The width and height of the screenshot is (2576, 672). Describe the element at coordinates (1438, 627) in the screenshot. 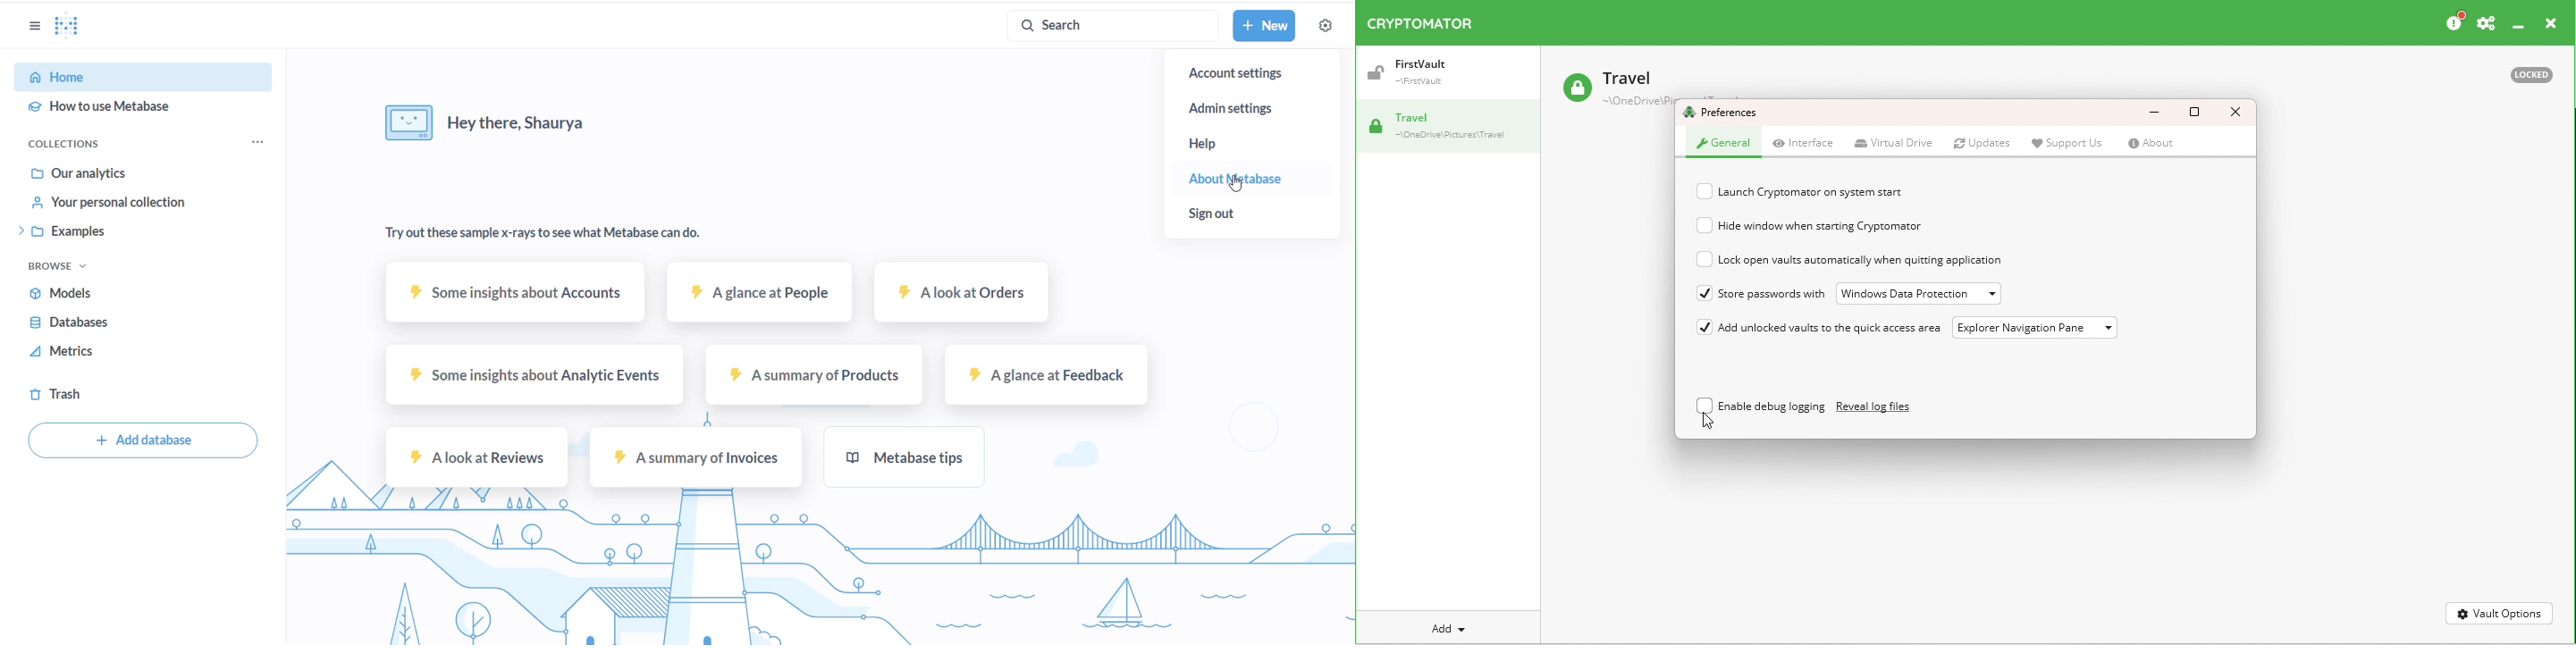

I see `Add new vault` at that location.